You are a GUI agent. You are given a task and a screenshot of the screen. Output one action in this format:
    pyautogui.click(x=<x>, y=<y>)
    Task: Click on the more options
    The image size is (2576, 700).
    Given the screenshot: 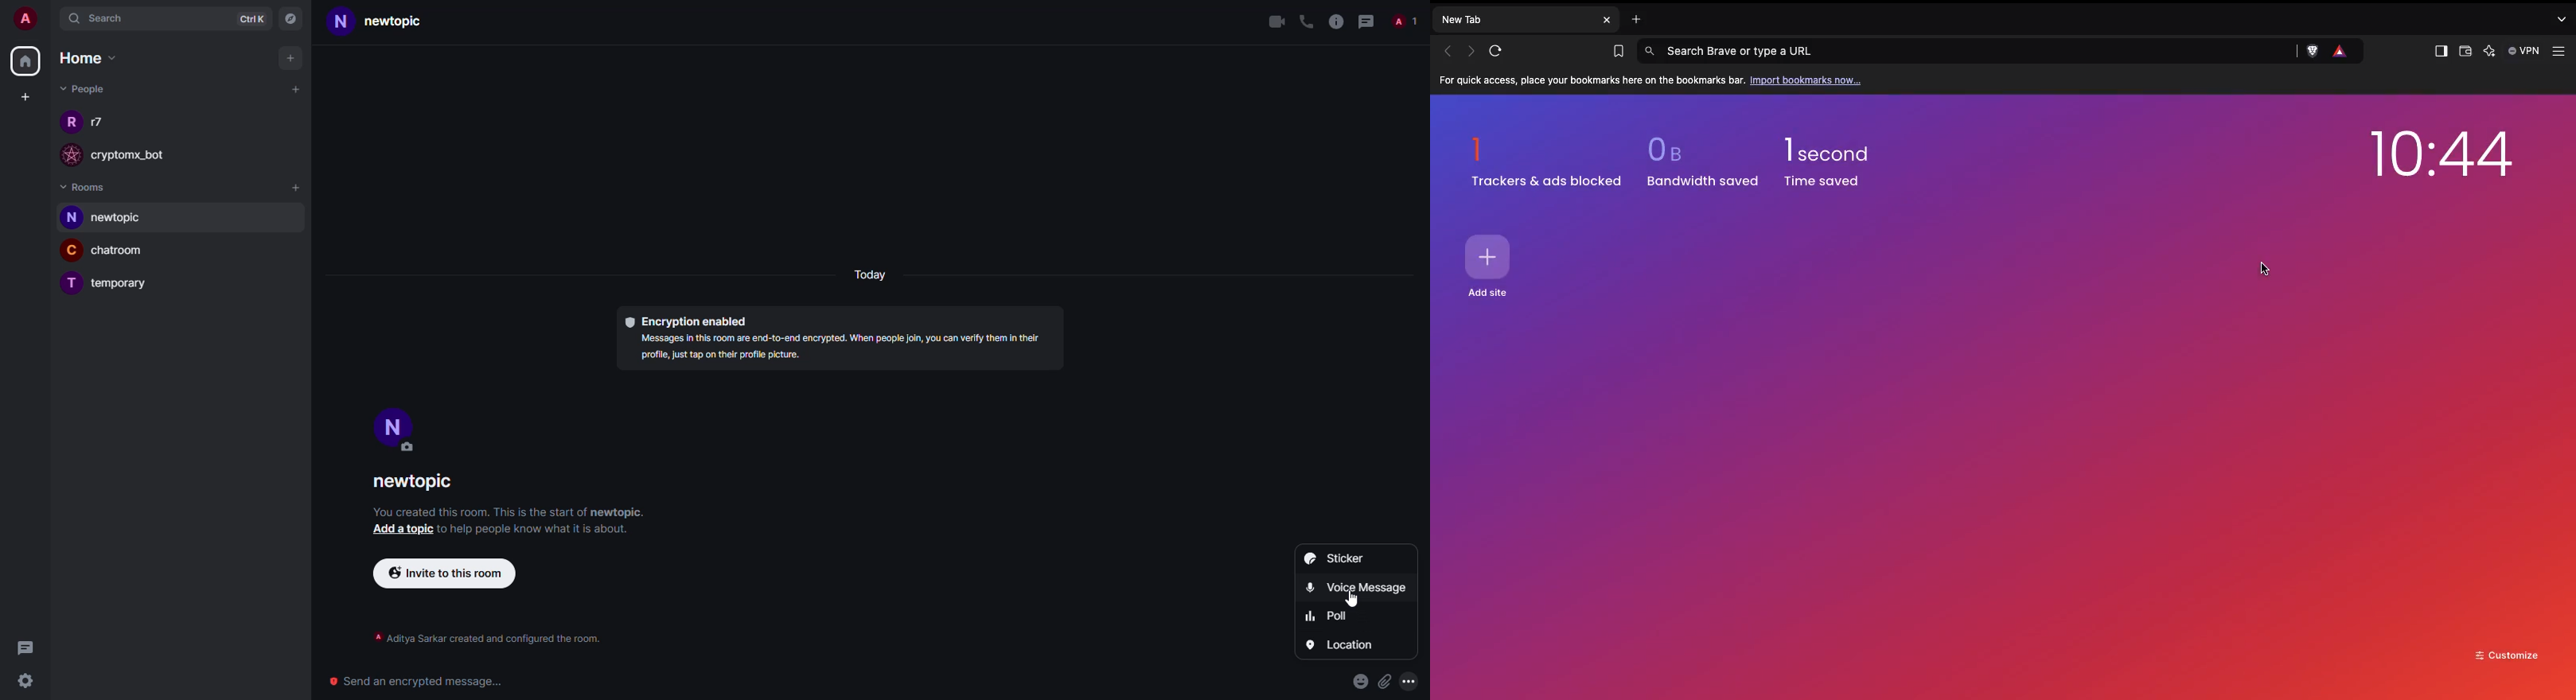 What is the action you would take?
    pyautogui.click(x=1411, y=681)
    